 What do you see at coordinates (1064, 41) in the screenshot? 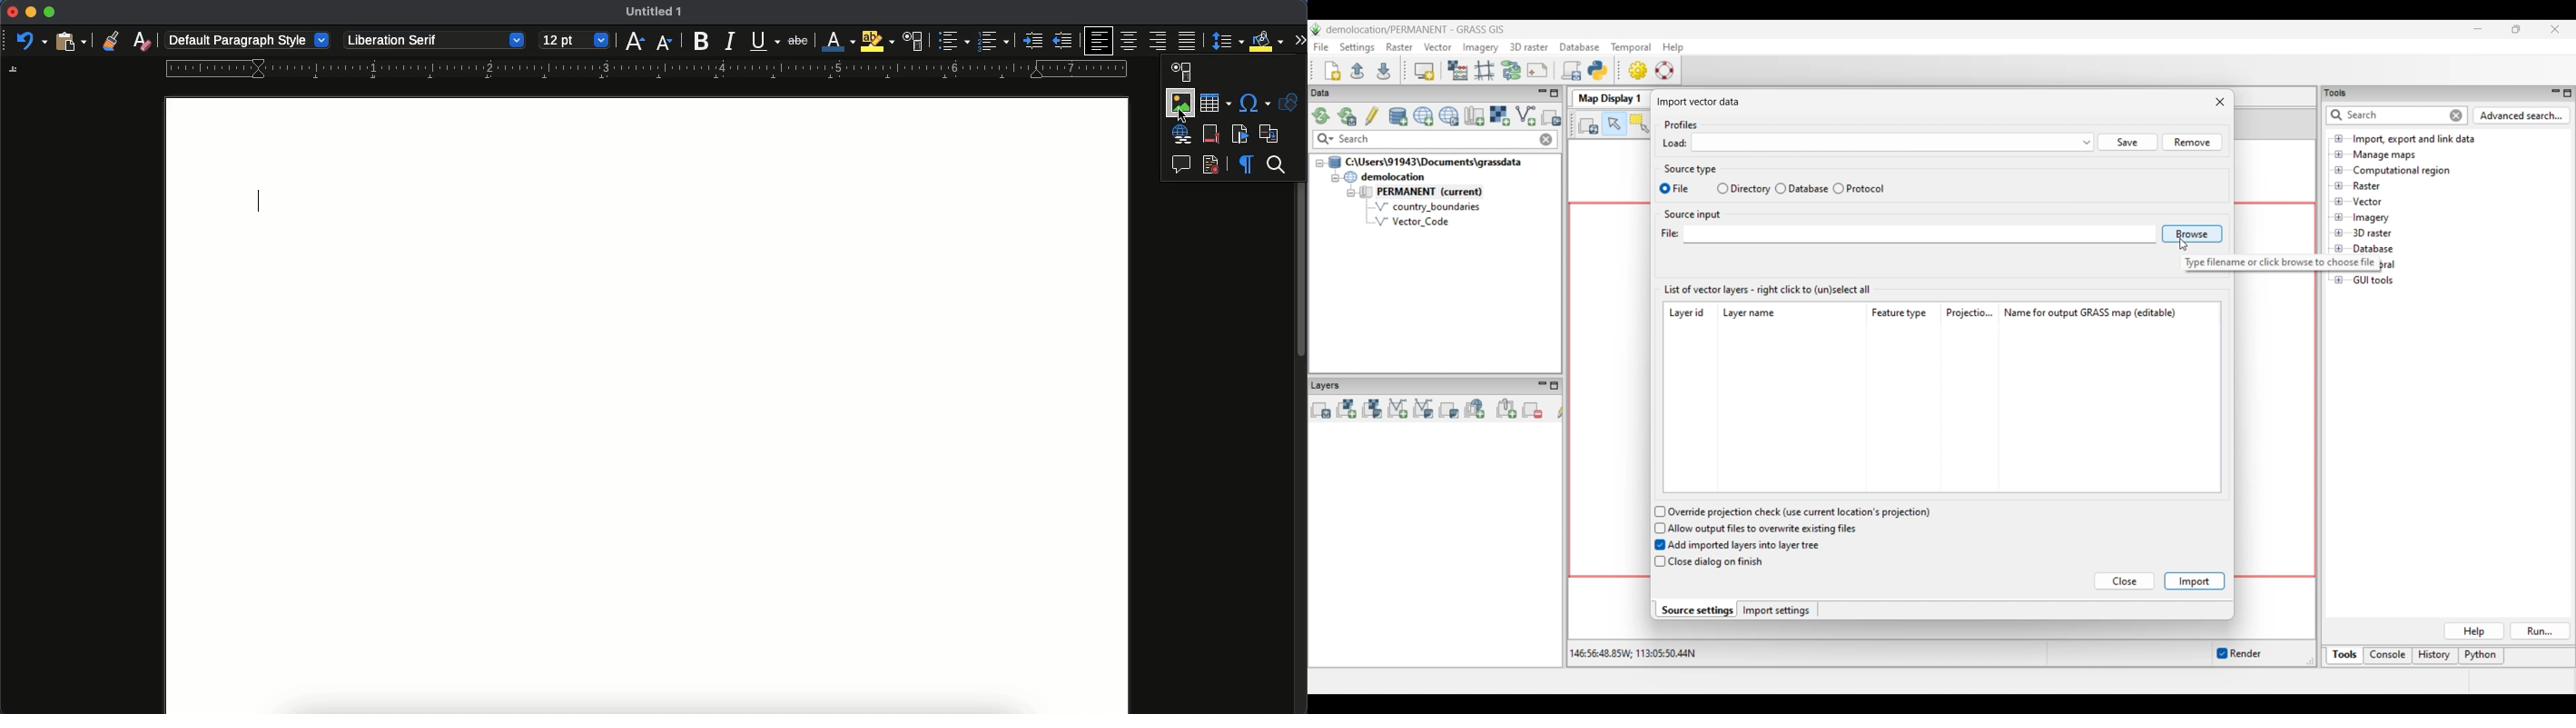
I see `unindented` at bounding box center [1064, 41].